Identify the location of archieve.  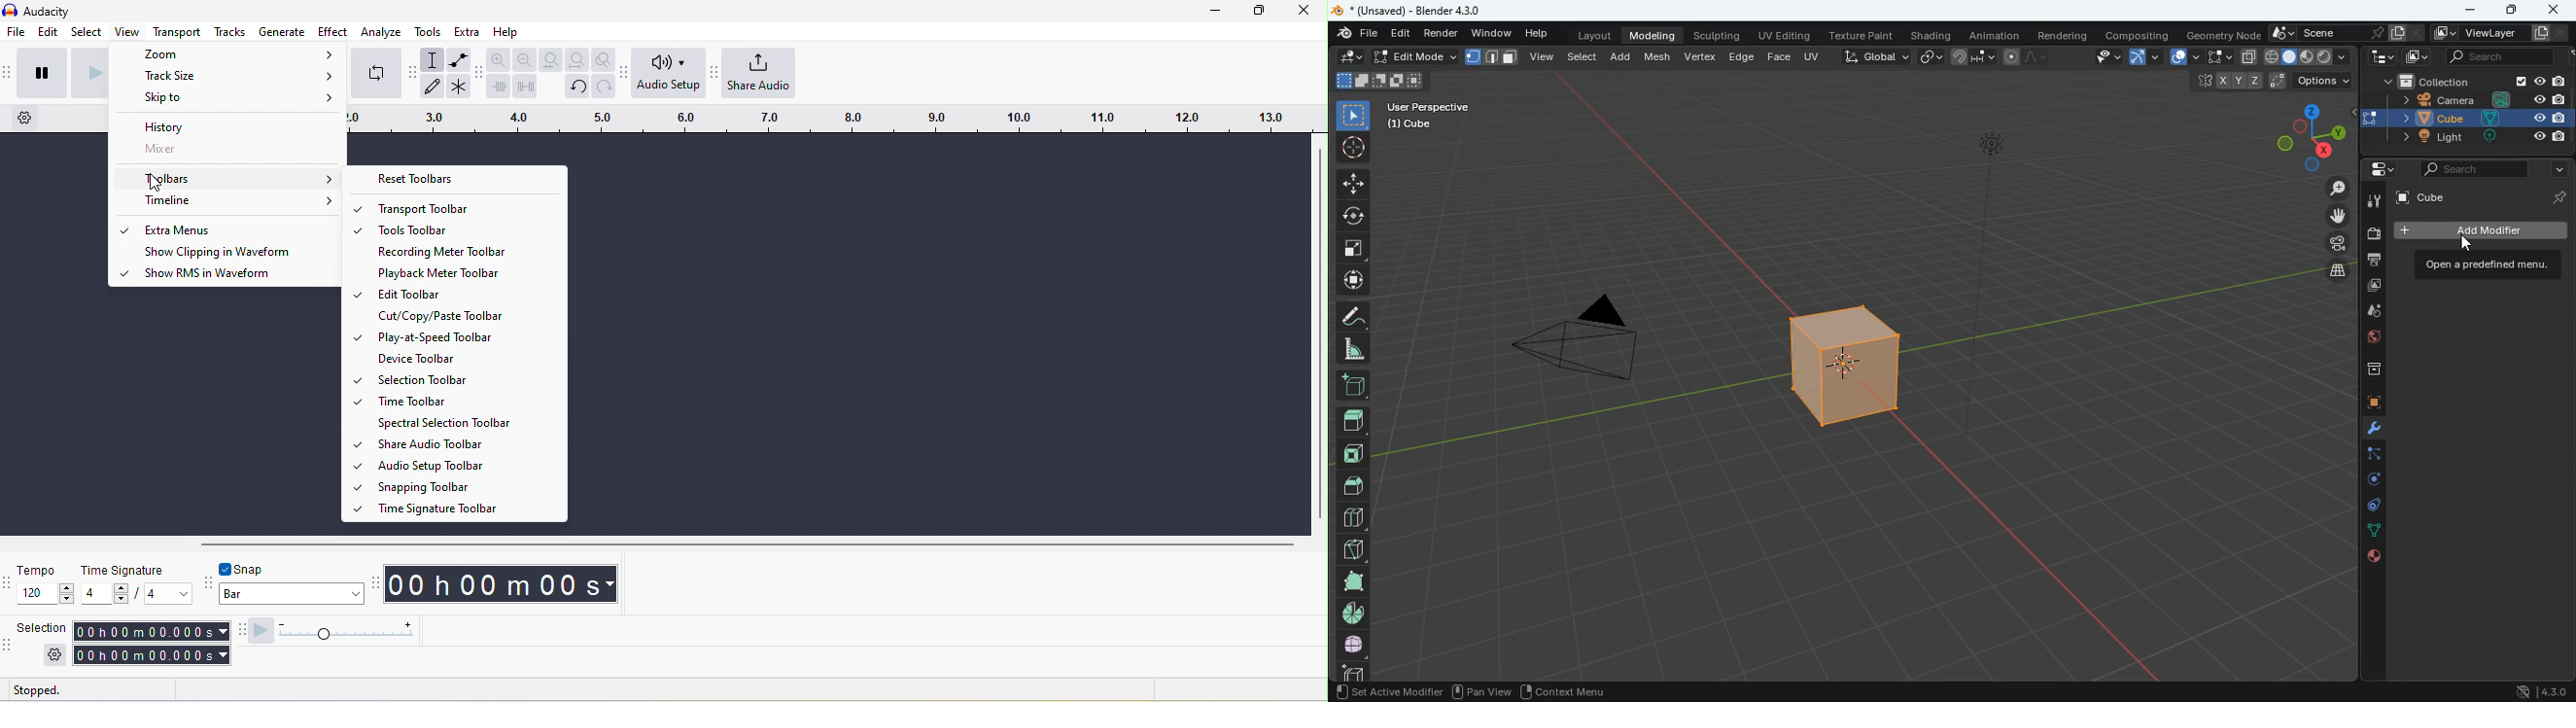
(2367, 371).